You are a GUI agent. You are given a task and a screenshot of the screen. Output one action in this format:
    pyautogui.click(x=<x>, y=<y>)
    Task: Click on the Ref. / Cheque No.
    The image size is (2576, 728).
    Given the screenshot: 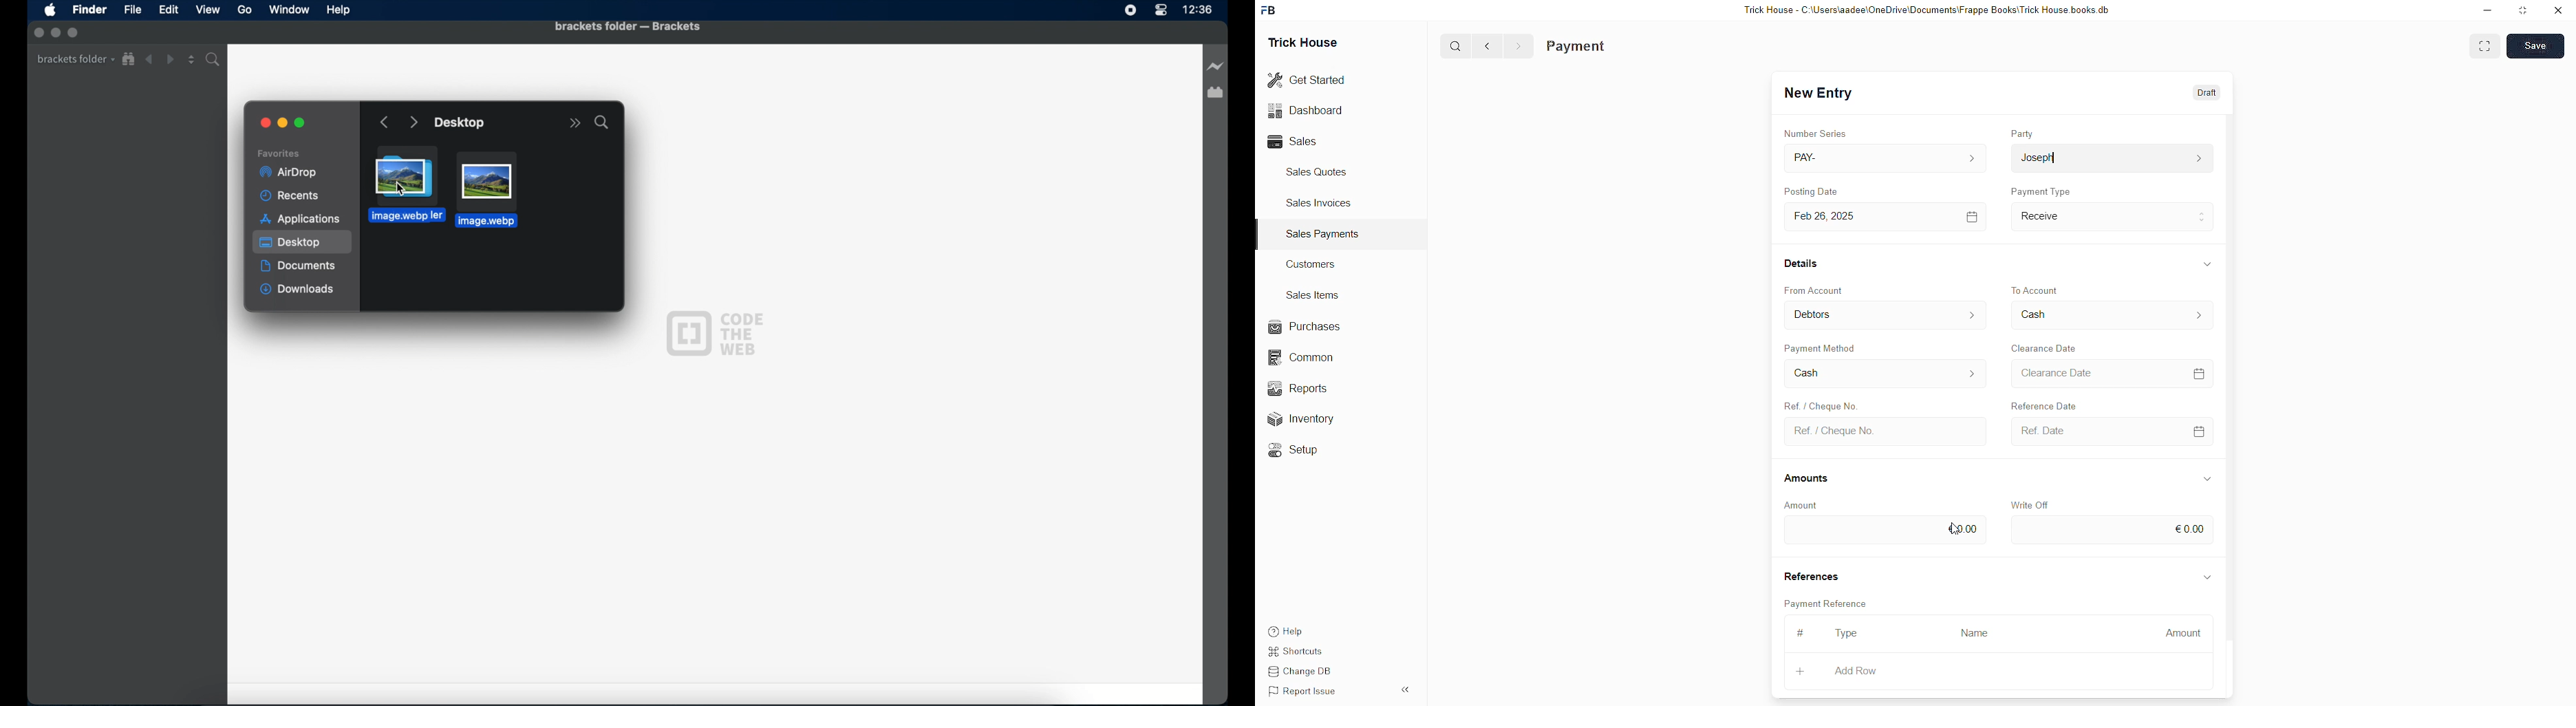 What is the action you would take?
    pyautogui.click(x=1888, y=432)
    